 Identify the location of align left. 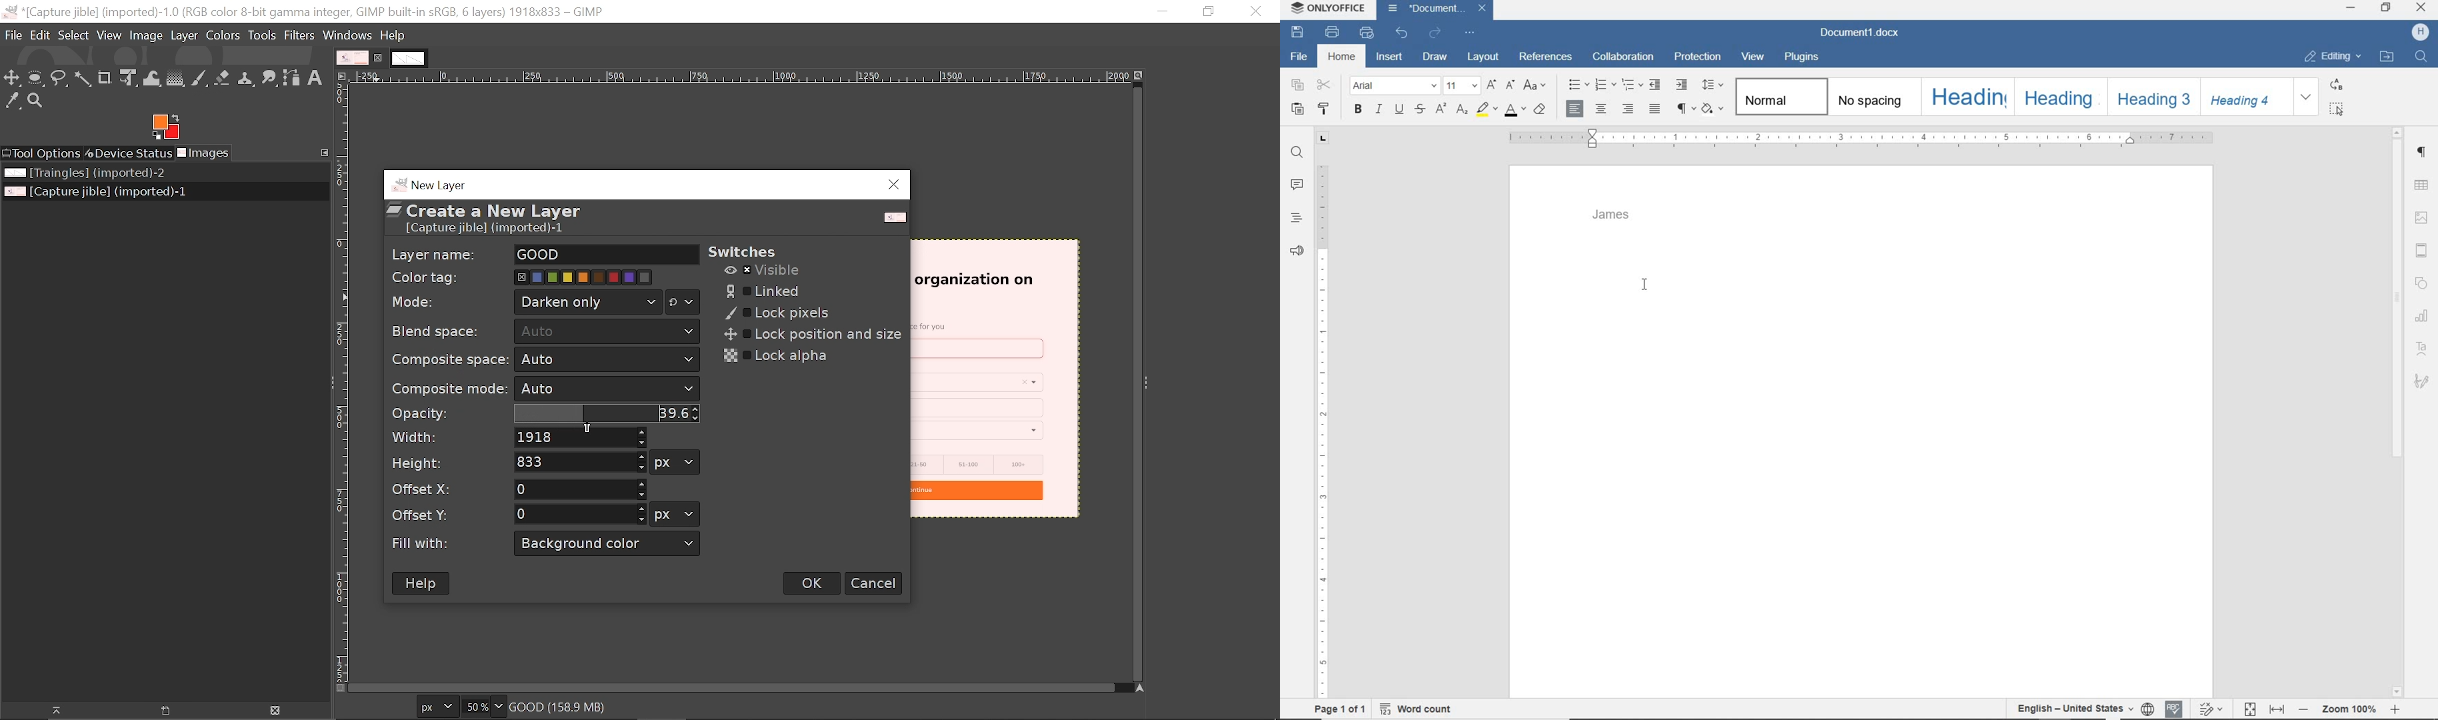
(1576, 109).